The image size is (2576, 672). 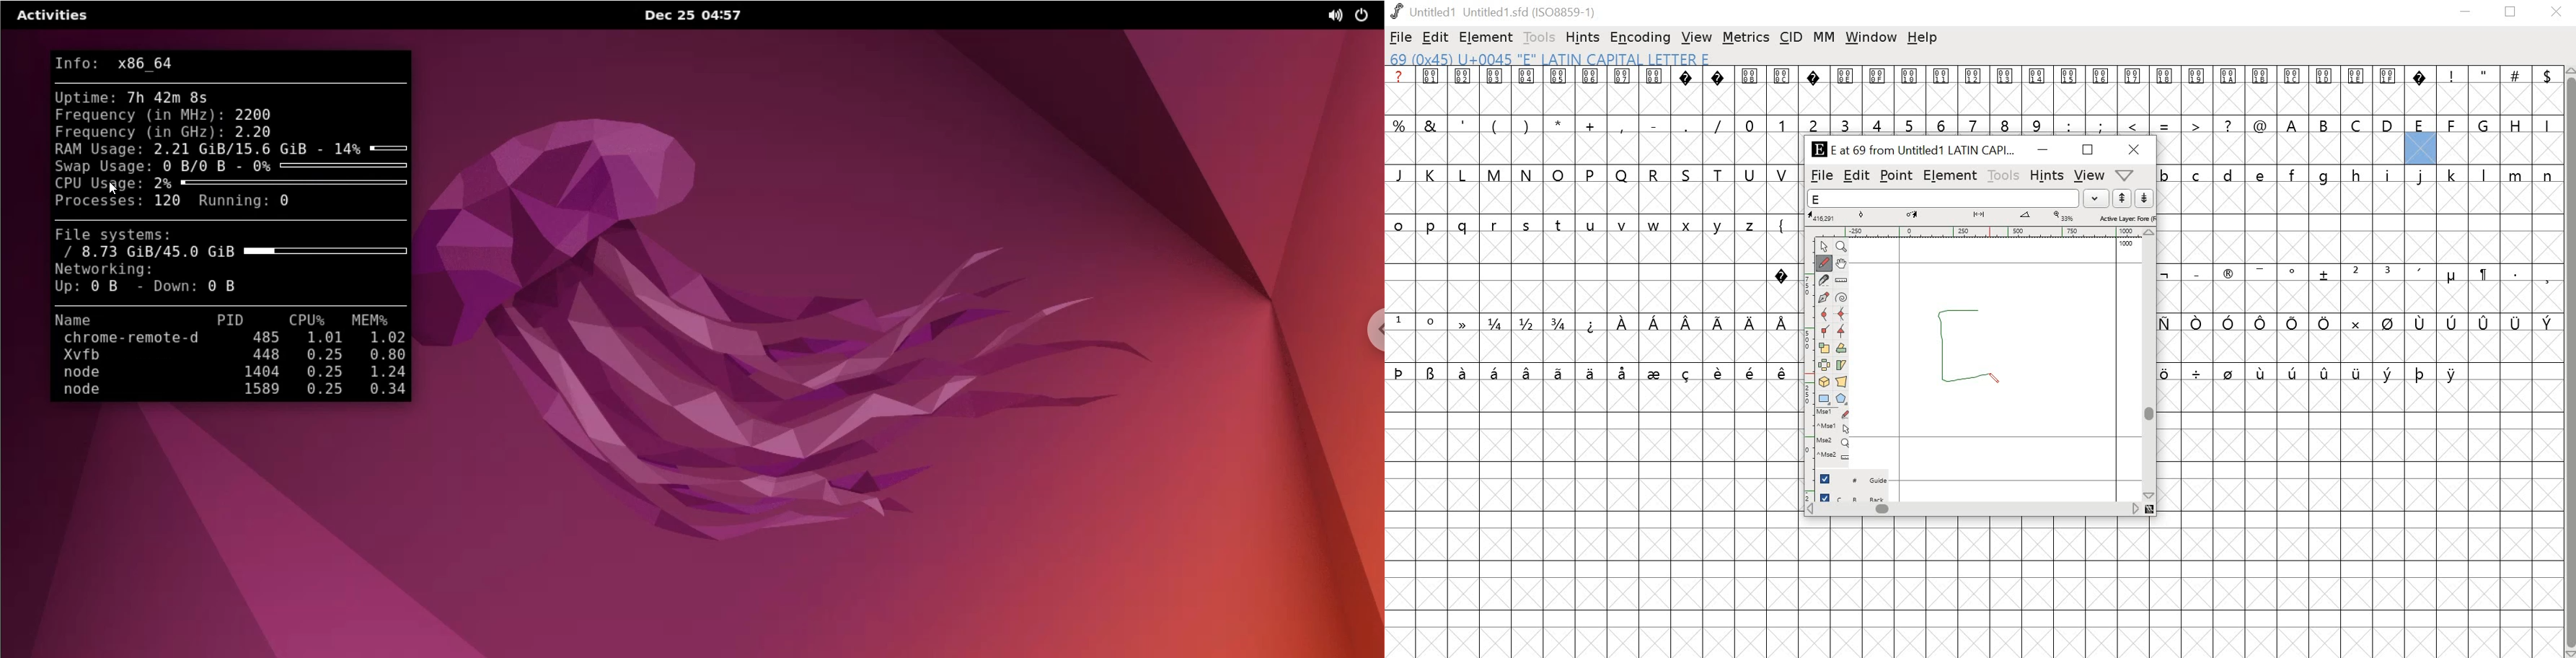 I want to click on Corner, so click(x=1824, y=332).